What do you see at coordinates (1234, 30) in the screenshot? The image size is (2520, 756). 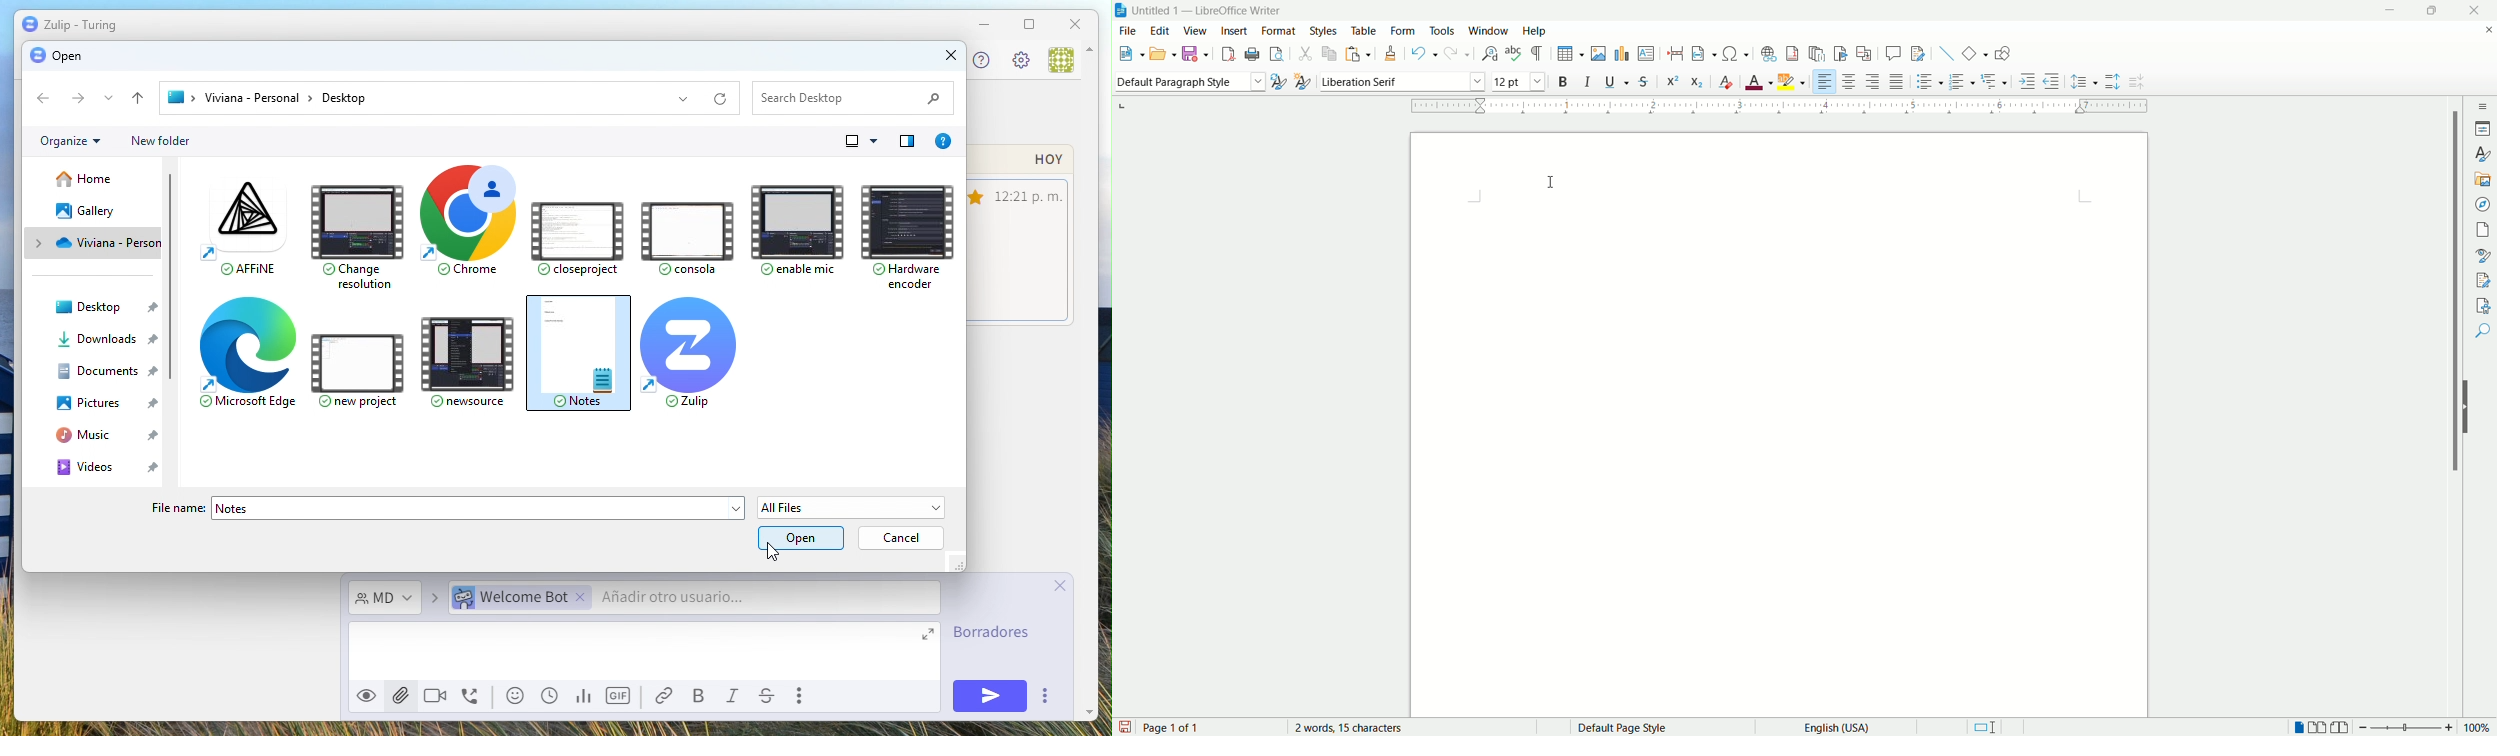 I see `insert` at bounding box center [1234, 30].